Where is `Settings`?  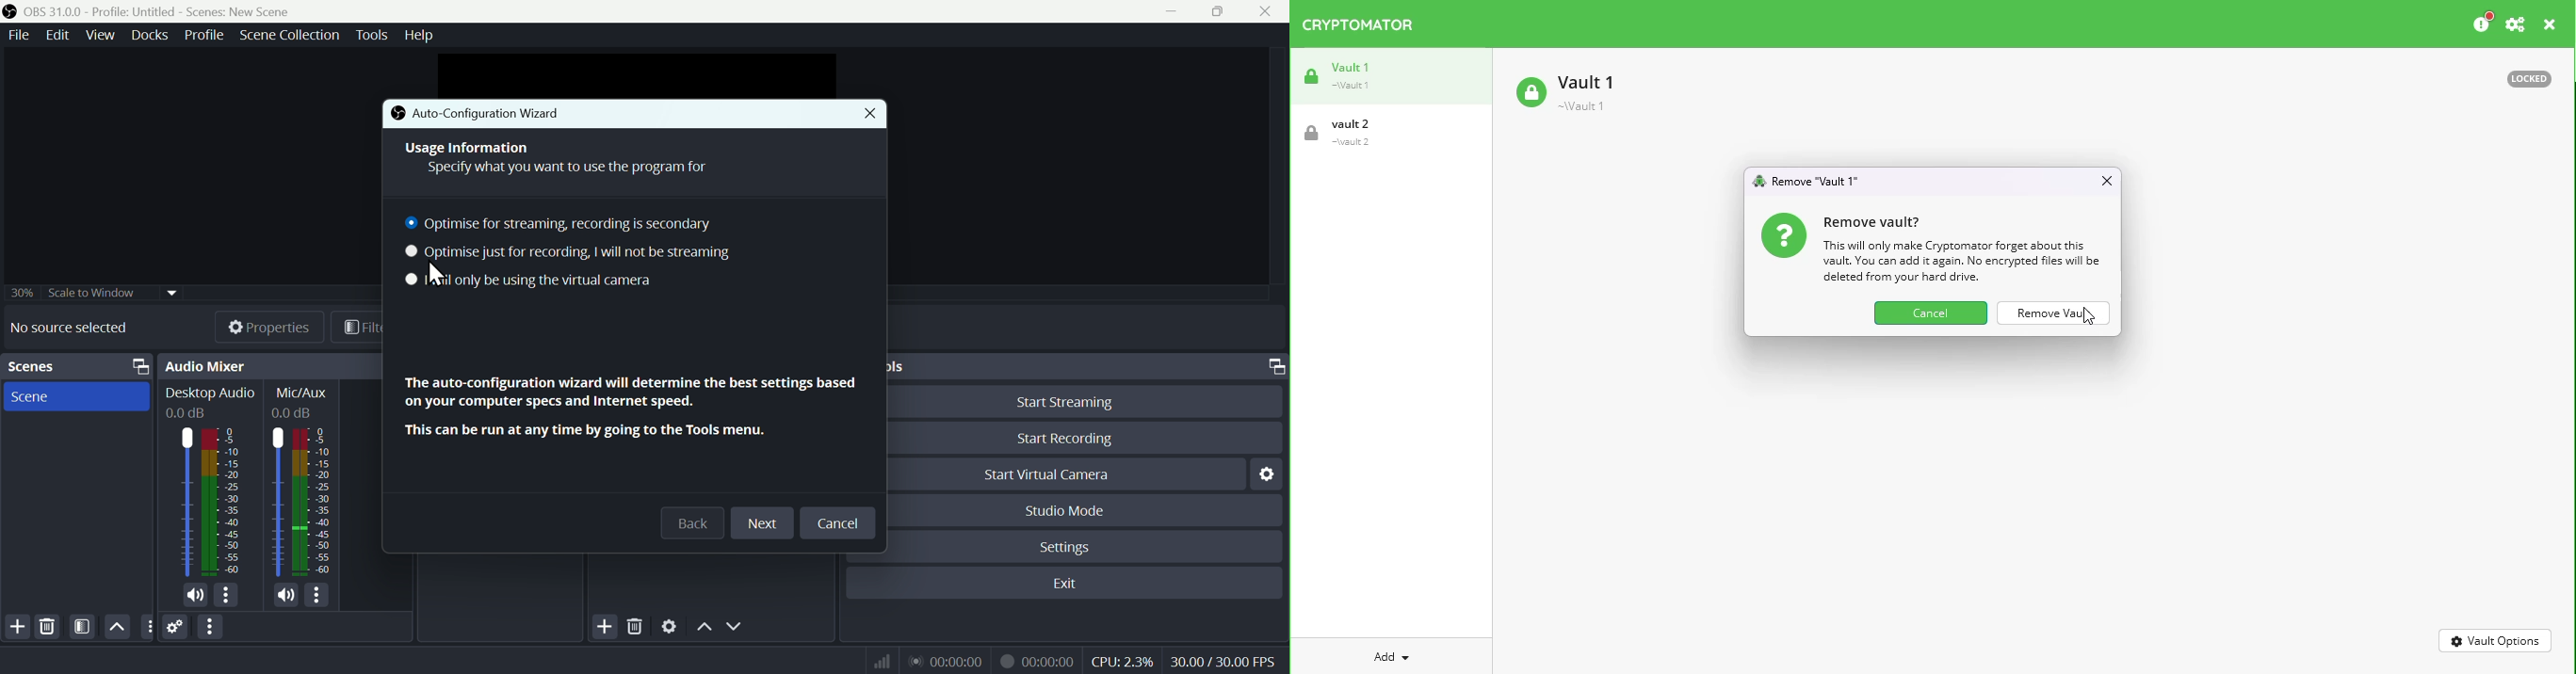
Settings is located at coordinates (1083, 545).